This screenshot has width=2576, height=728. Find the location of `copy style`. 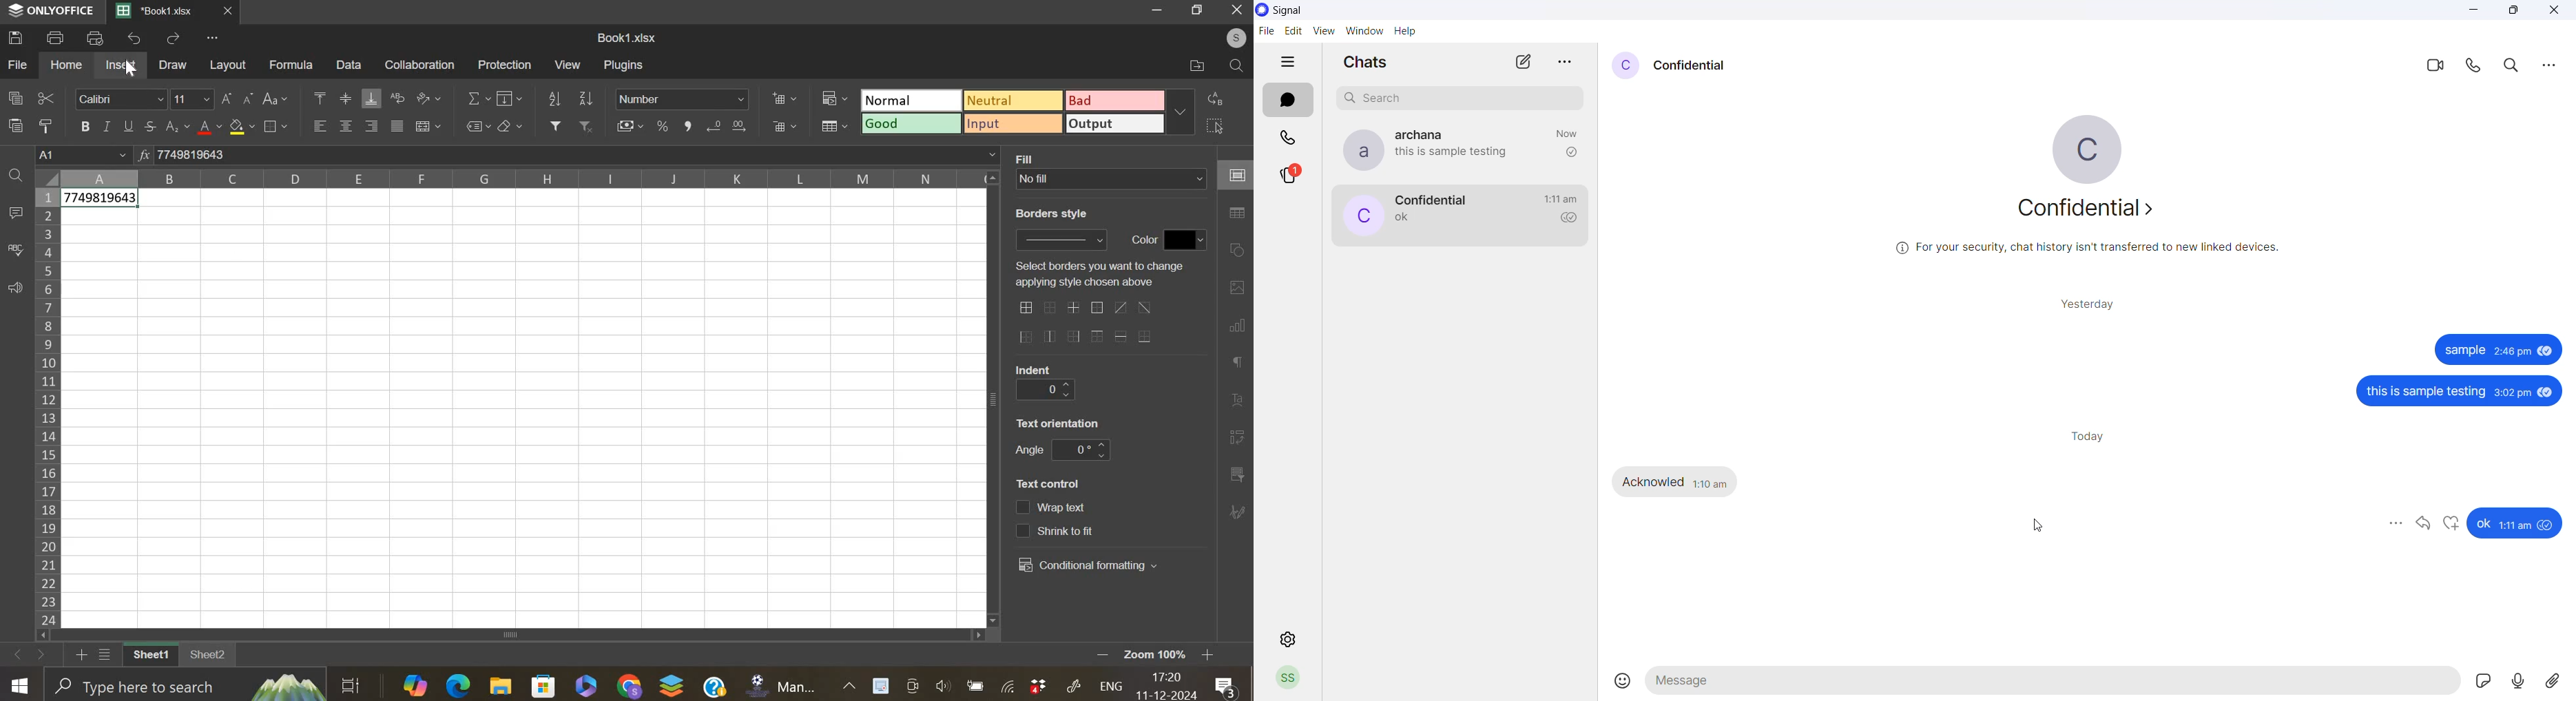

copy style is located at coordinates (45, 125).